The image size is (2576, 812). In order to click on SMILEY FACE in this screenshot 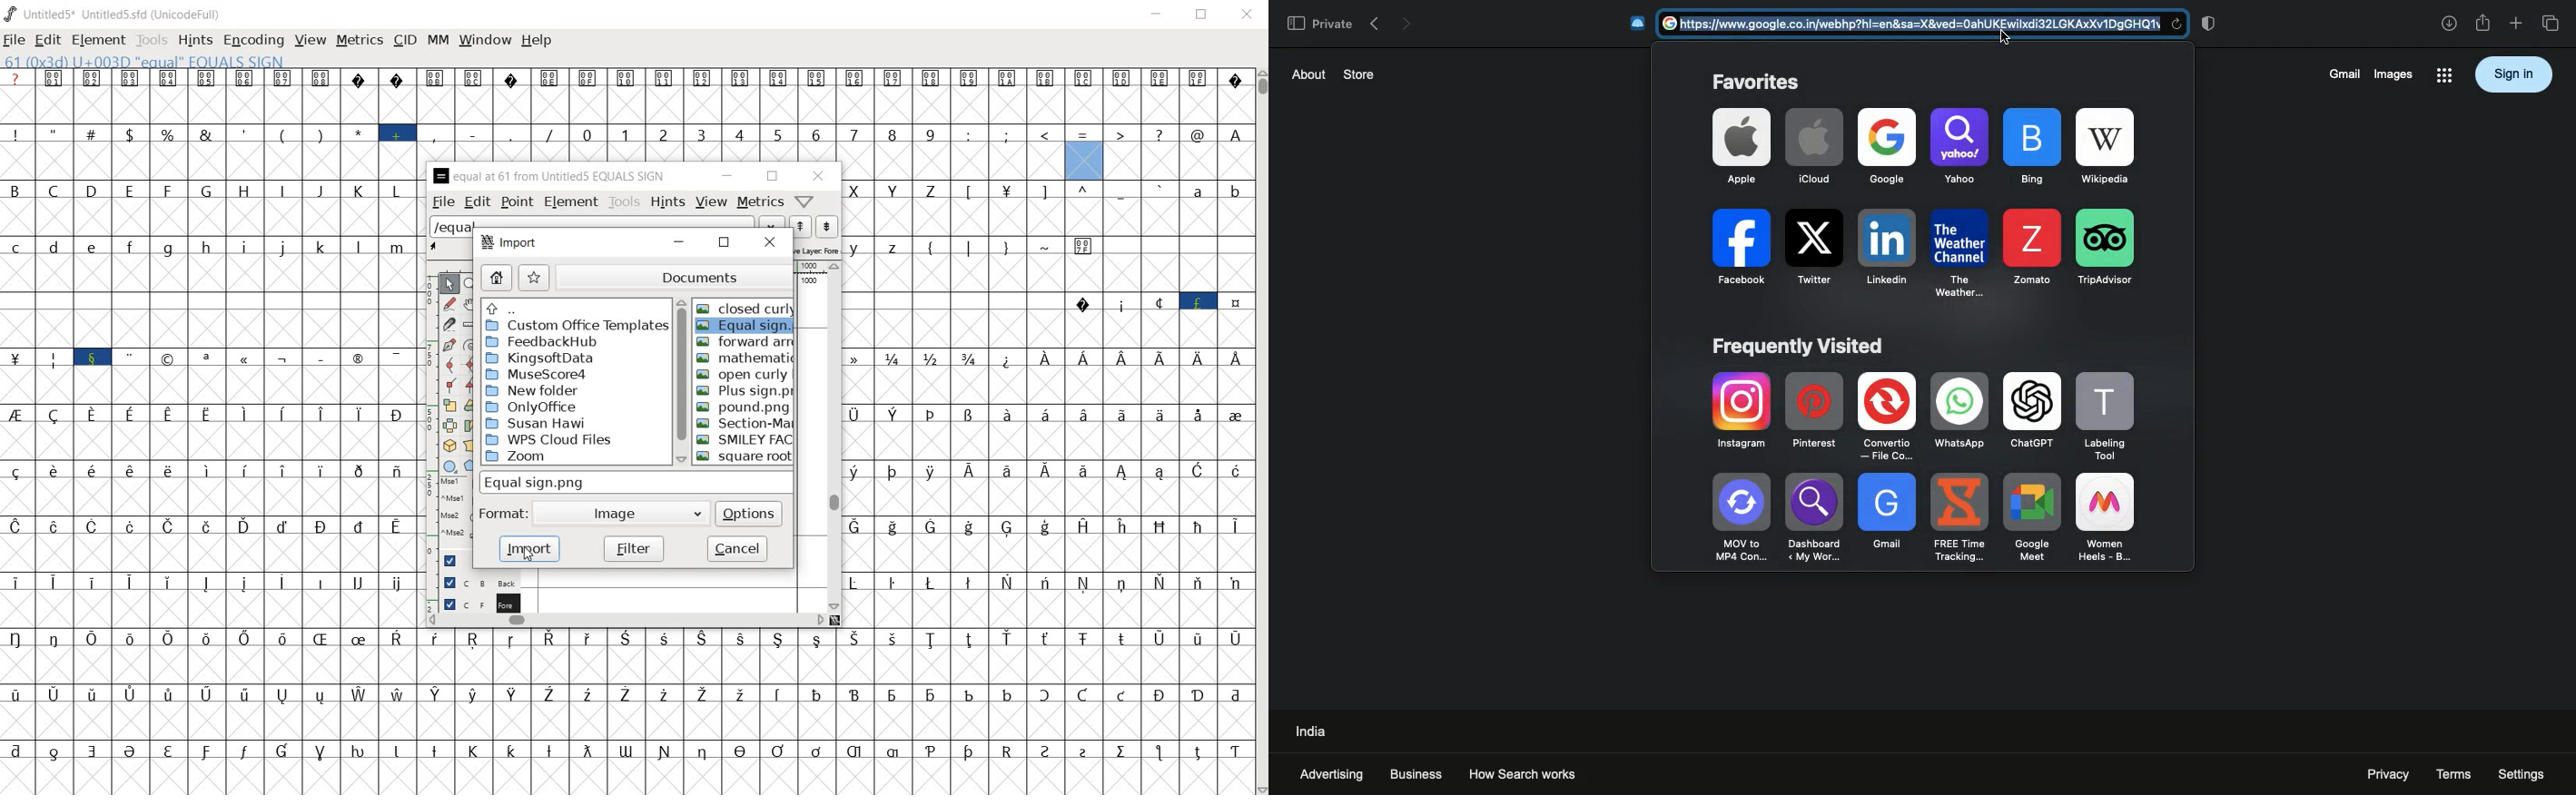, I will do `click(746, 440)`.